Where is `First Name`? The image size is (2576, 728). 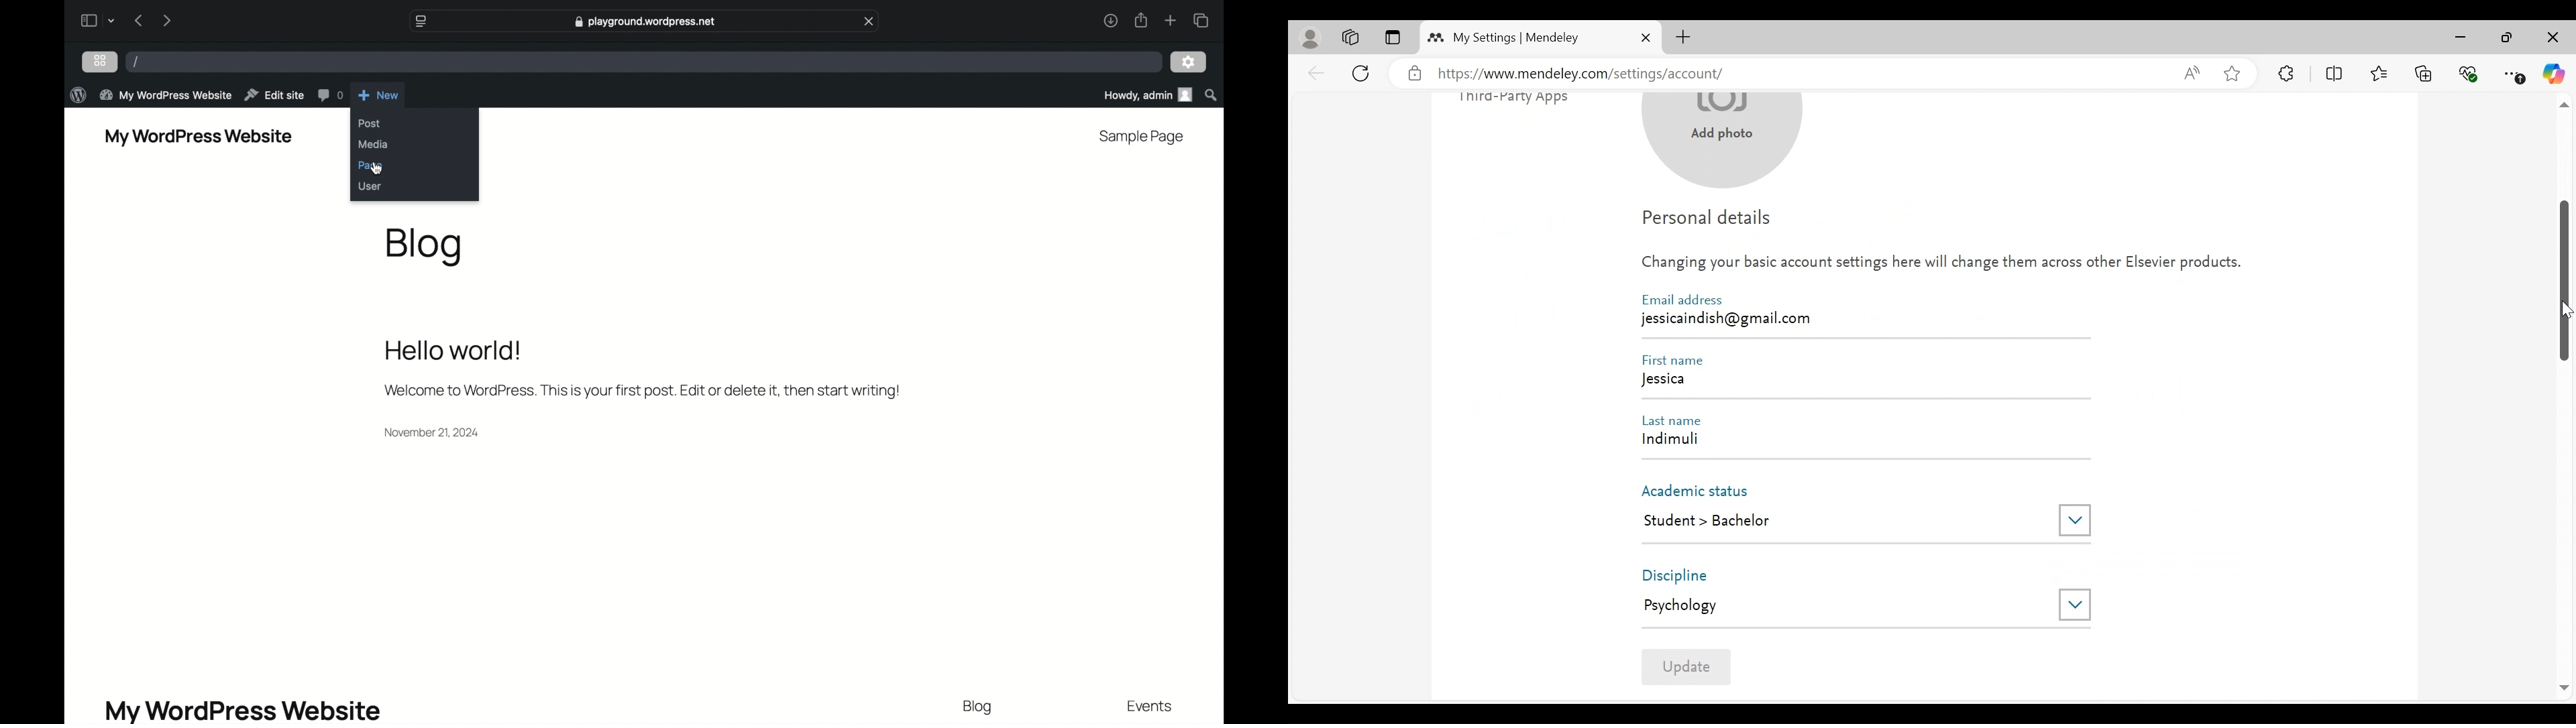
First Name is located at coordinates (1677, 360).